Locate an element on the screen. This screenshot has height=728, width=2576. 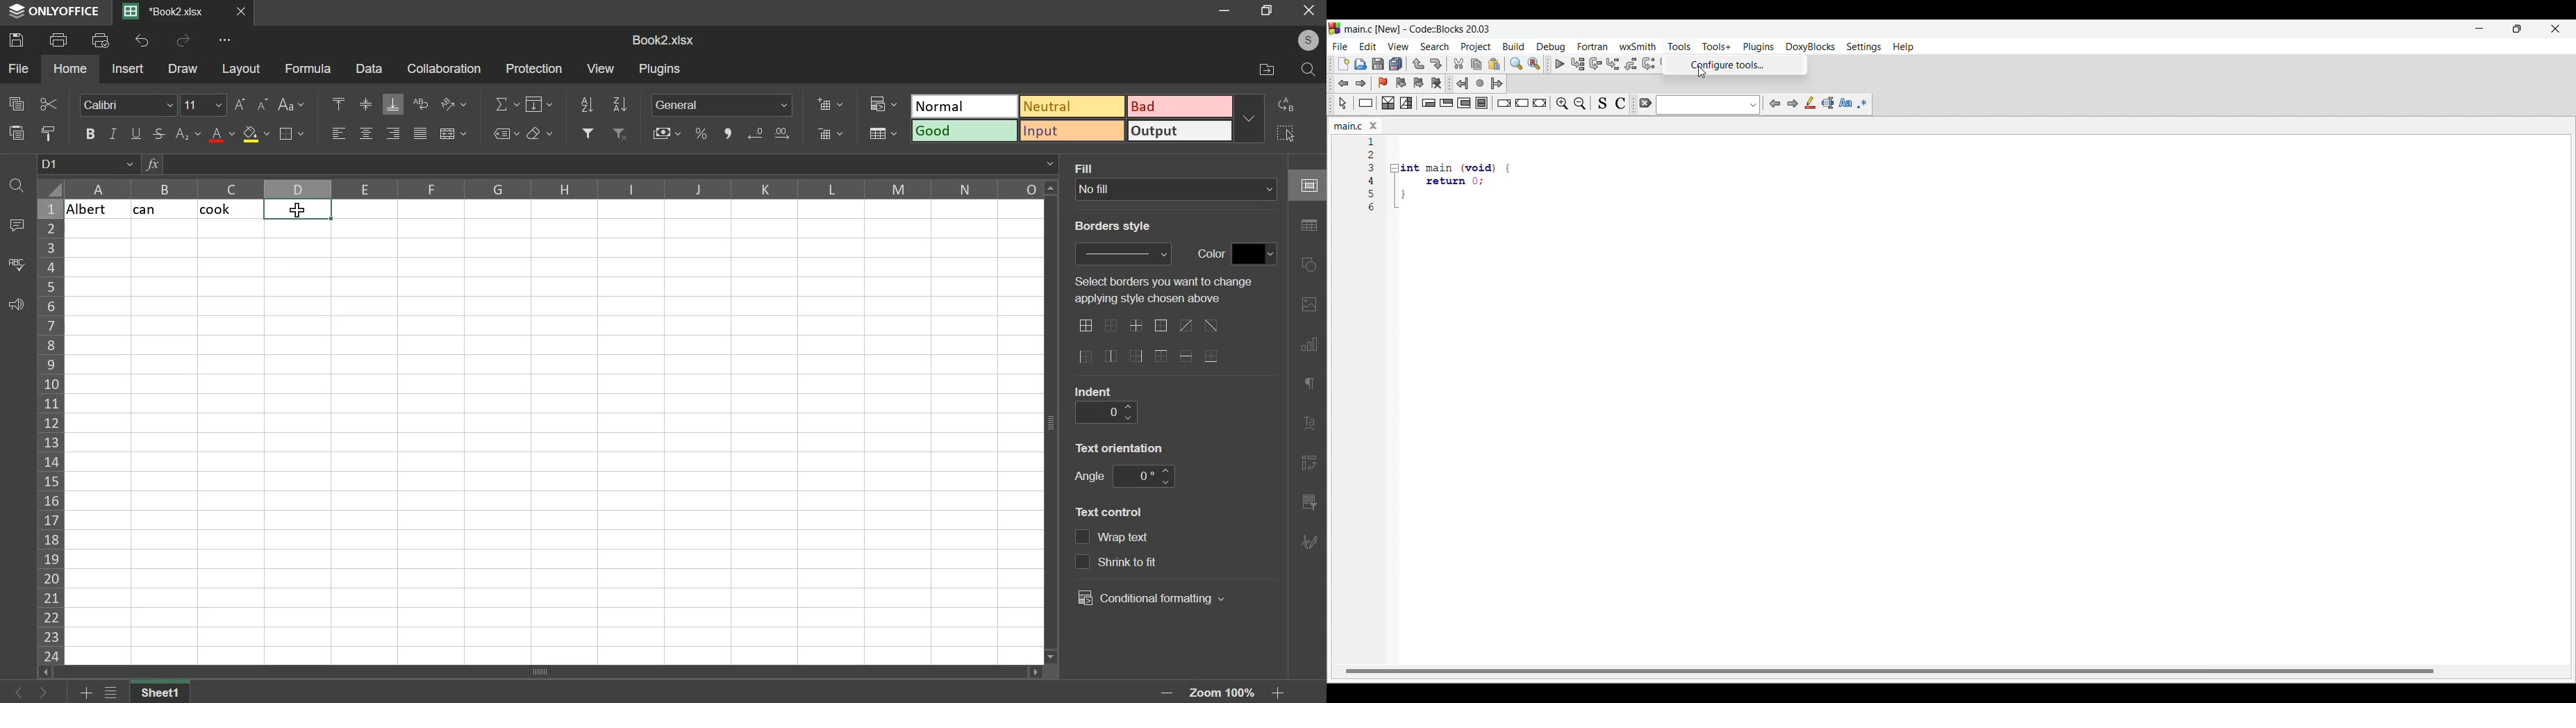
codeblock  logo is located at coordinates (1334, 29).